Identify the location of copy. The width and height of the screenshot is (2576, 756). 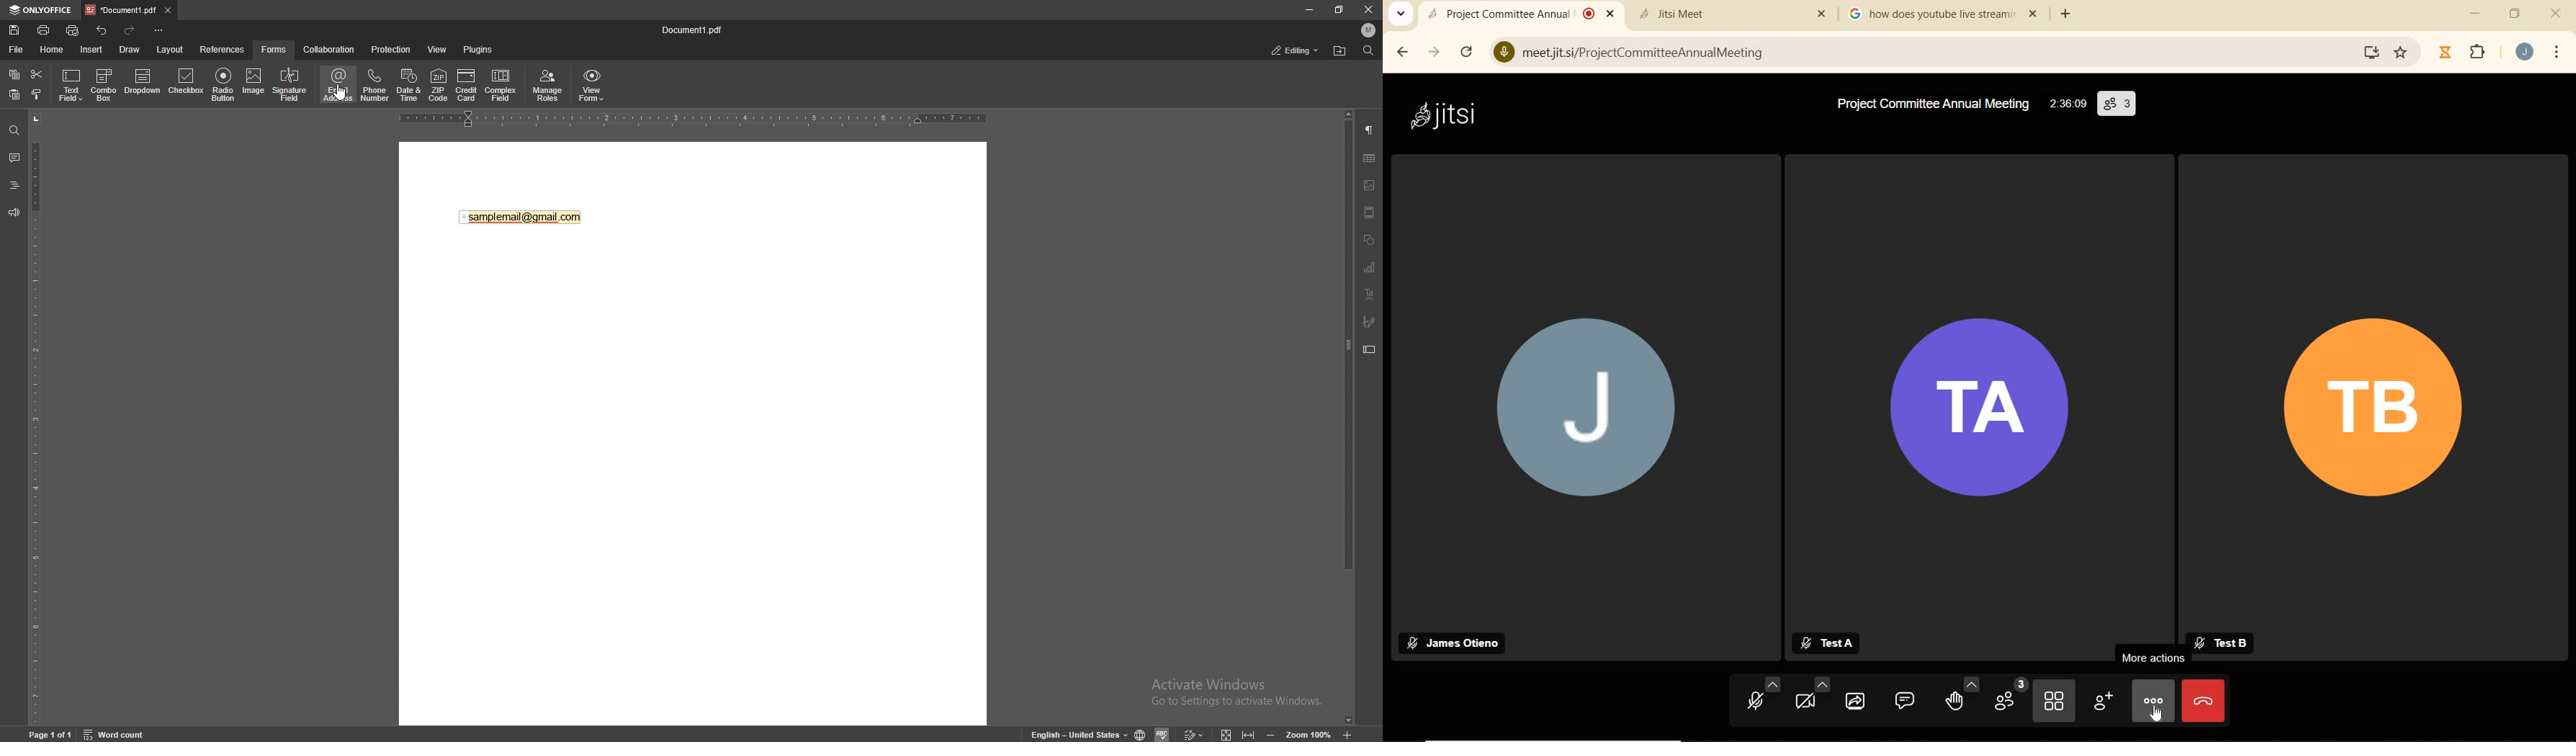
(14, 73).